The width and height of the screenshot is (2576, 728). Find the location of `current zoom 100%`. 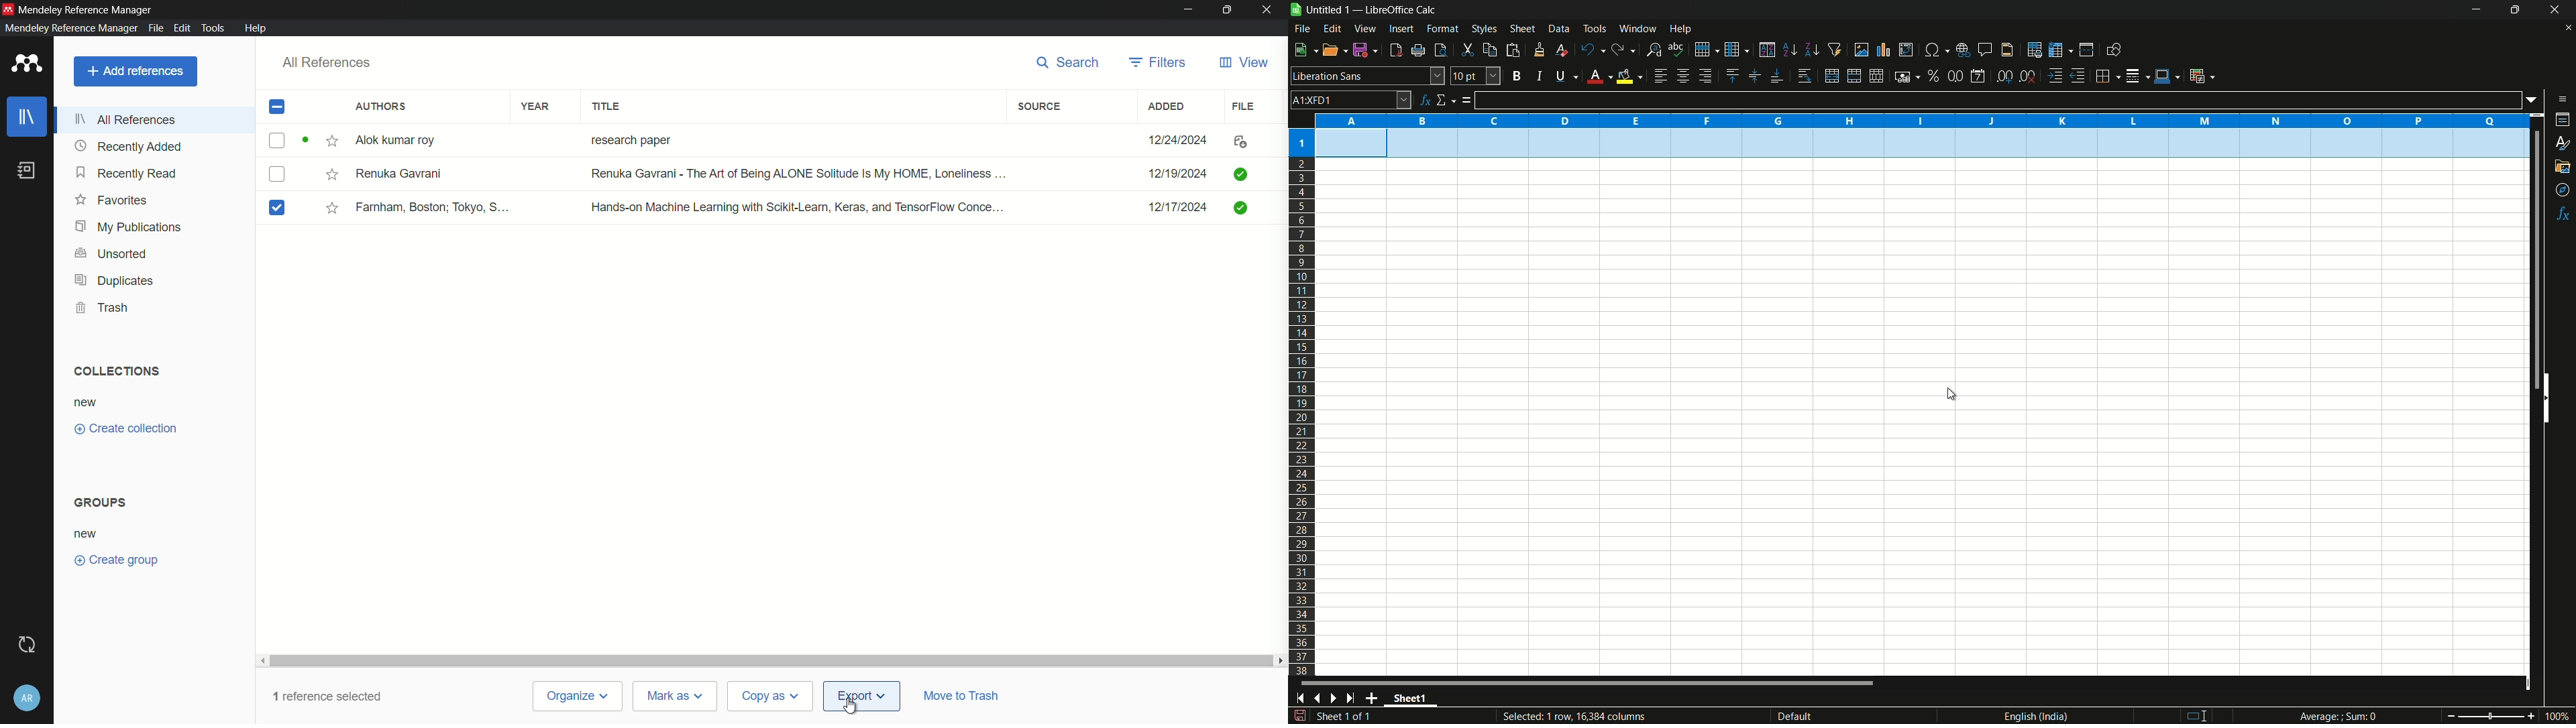

current zoom 100% is located at coordinates (2559, 716).